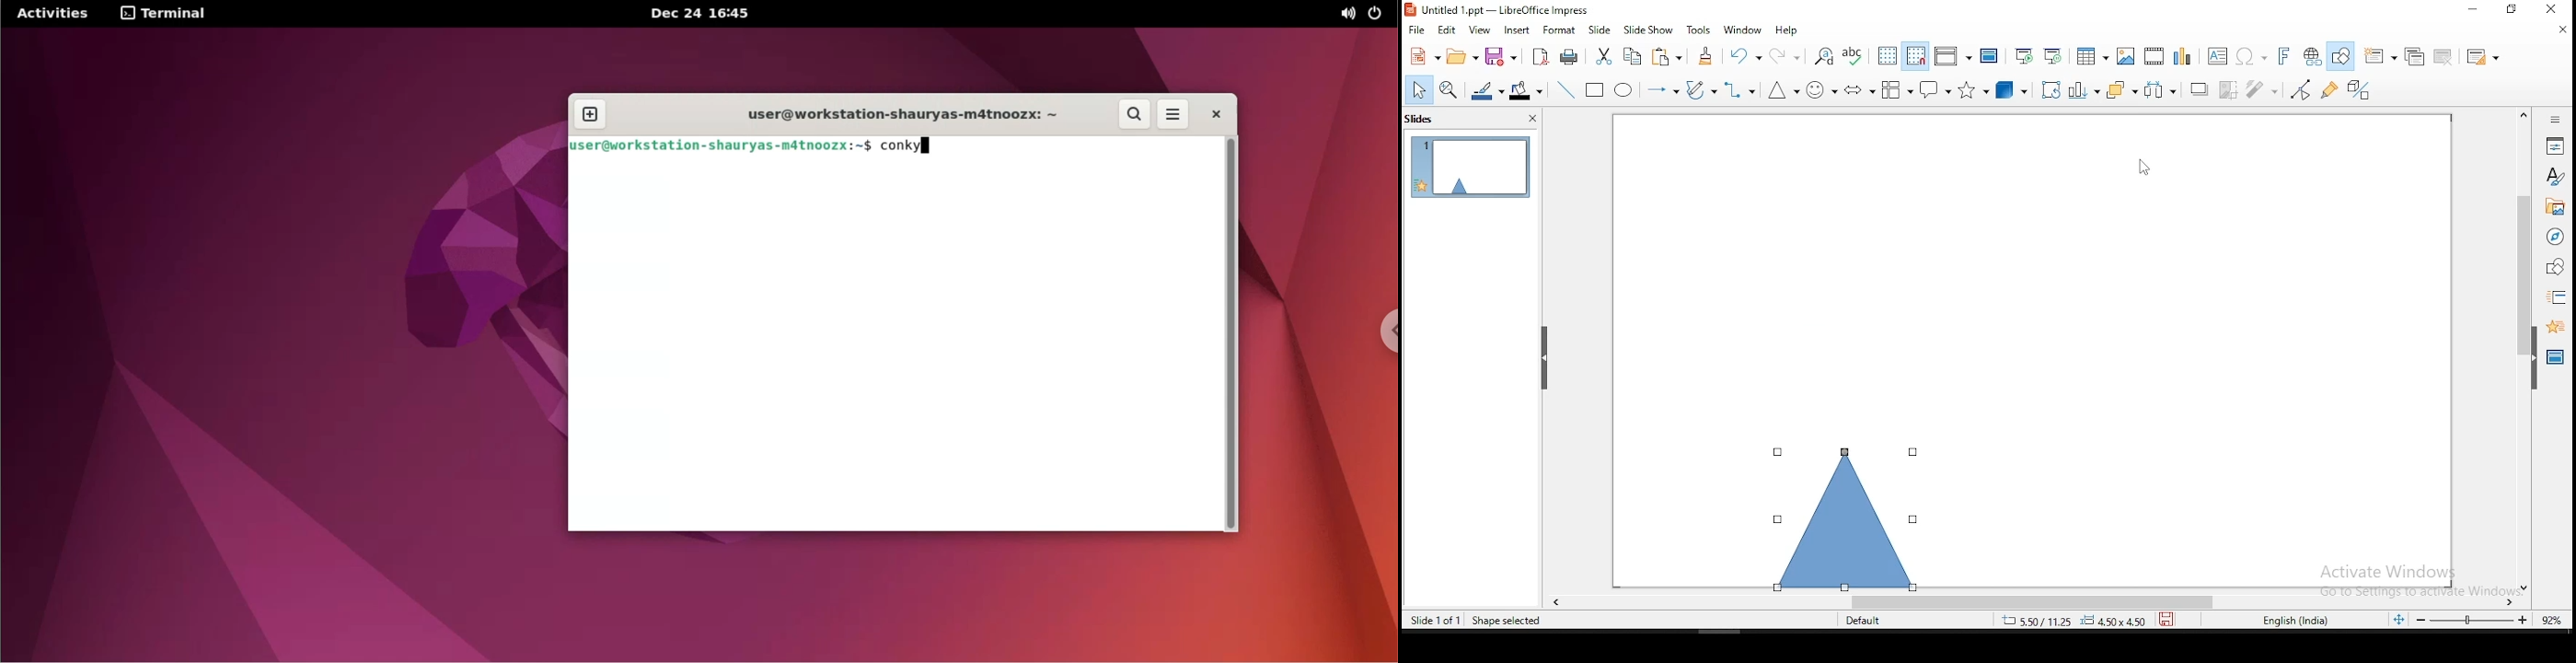  I want to click on 3D objects, so click(2012, 89).